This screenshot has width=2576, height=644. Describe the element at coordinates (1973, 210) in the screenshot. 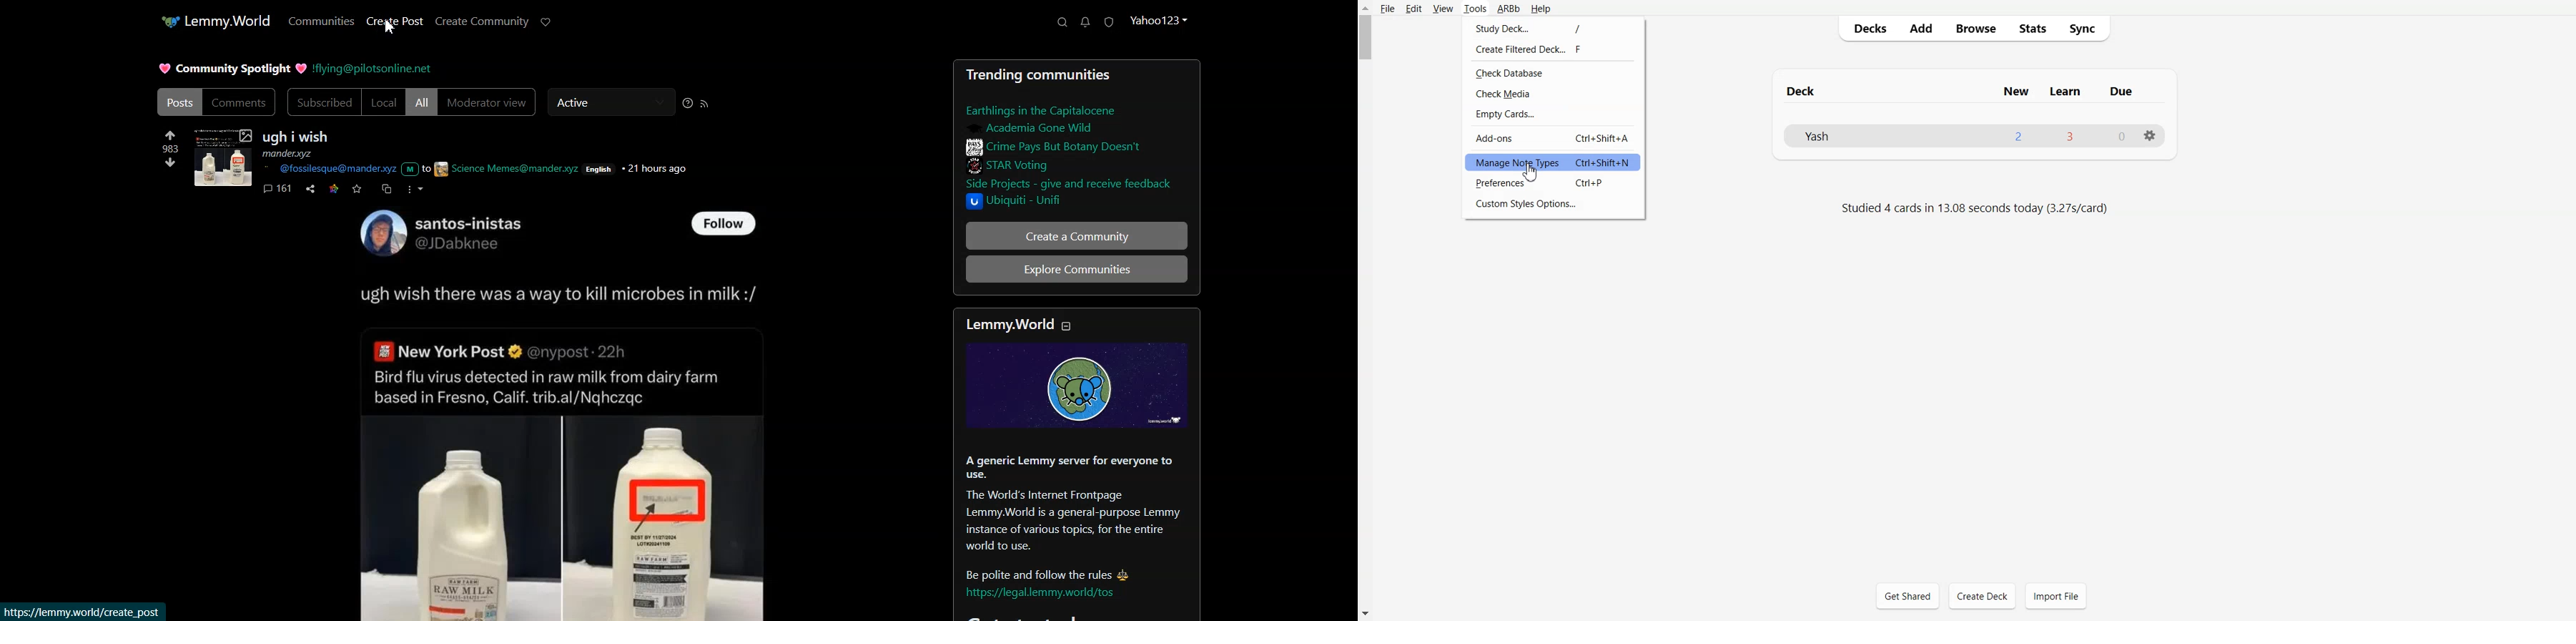

I see `Text 2` at that location.